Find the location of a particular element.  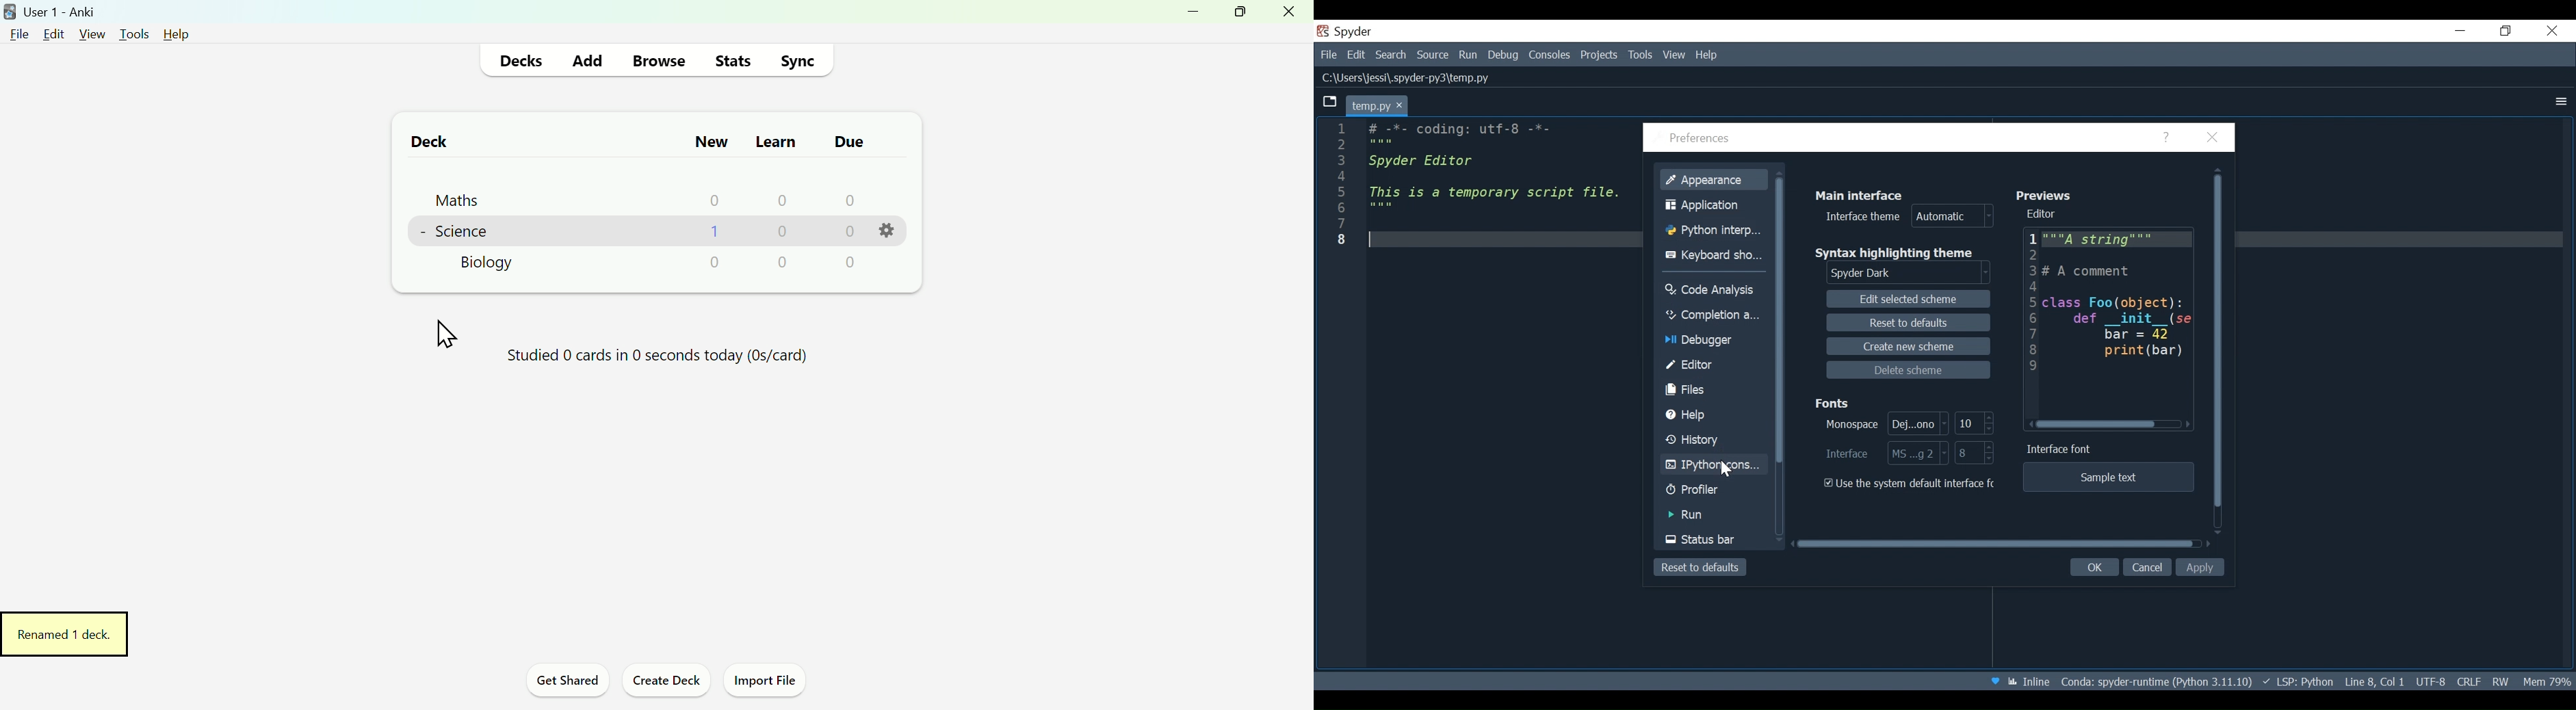

Create new scheme is located at coordinates (1913, 346).